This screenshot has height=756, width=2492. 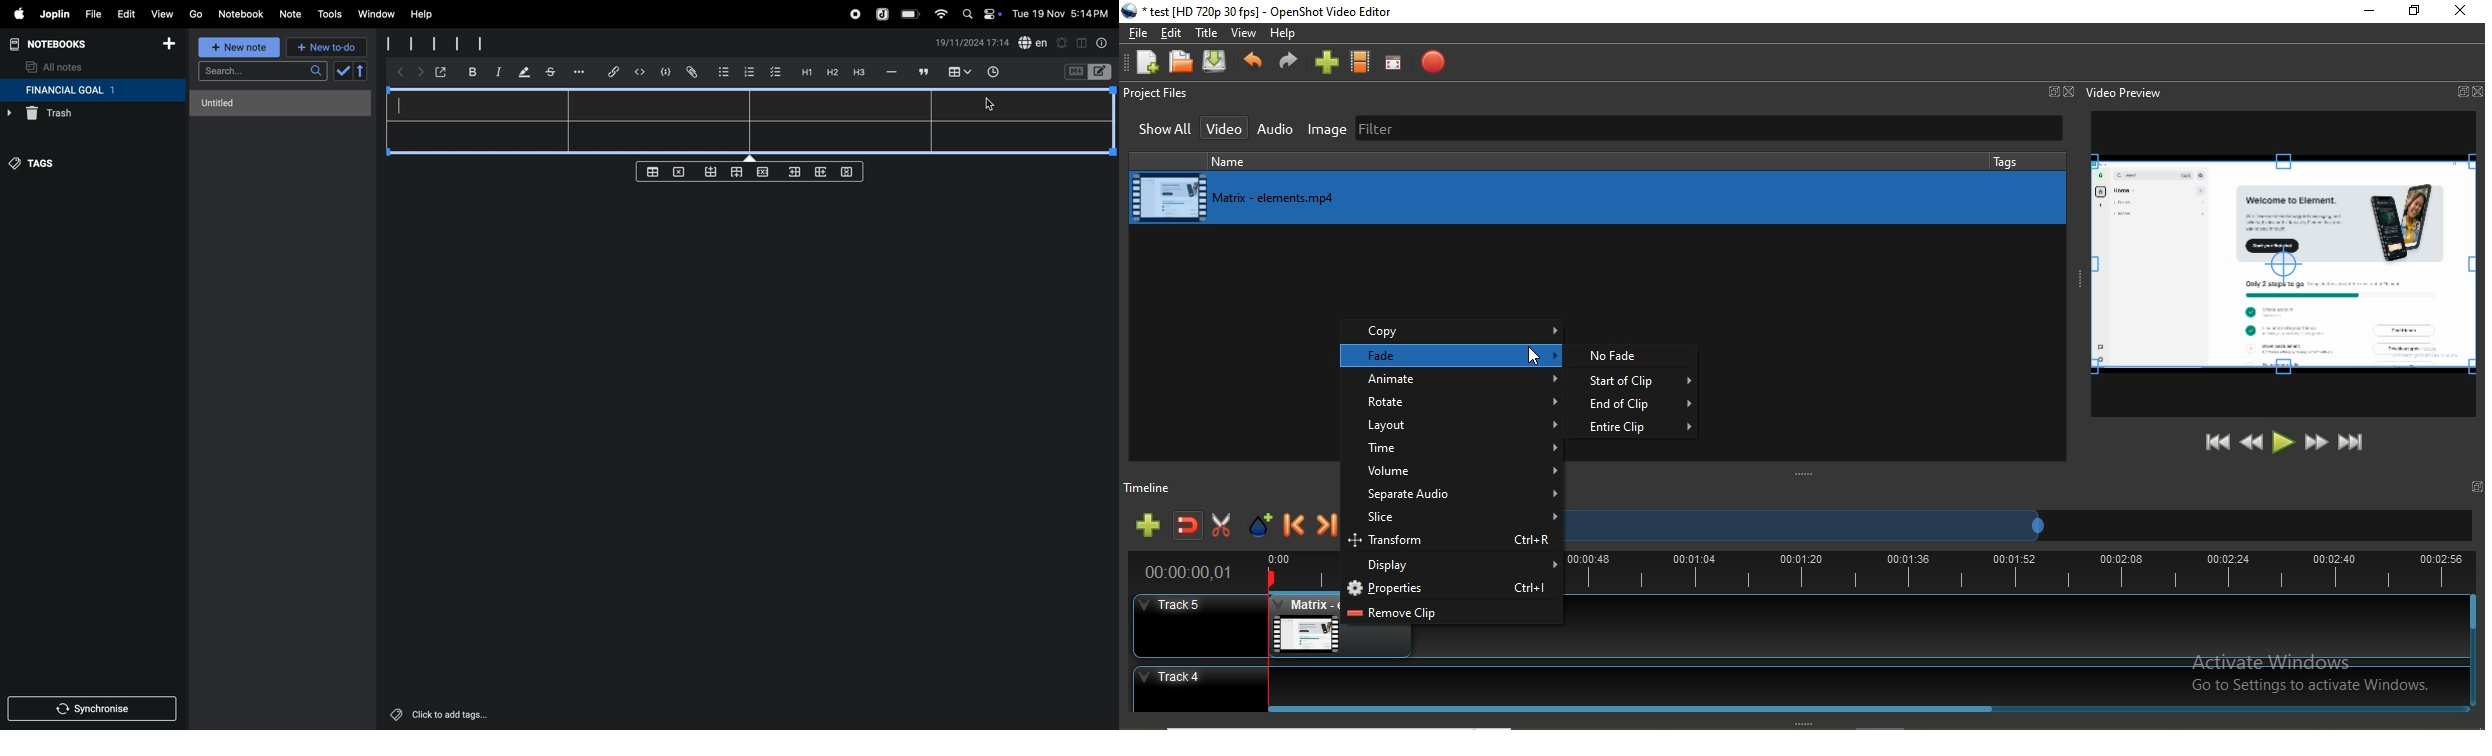 What do you see at coordinates (1327, 132) in the screenshot?
I see `Image` at bounding box center [1327, 132].